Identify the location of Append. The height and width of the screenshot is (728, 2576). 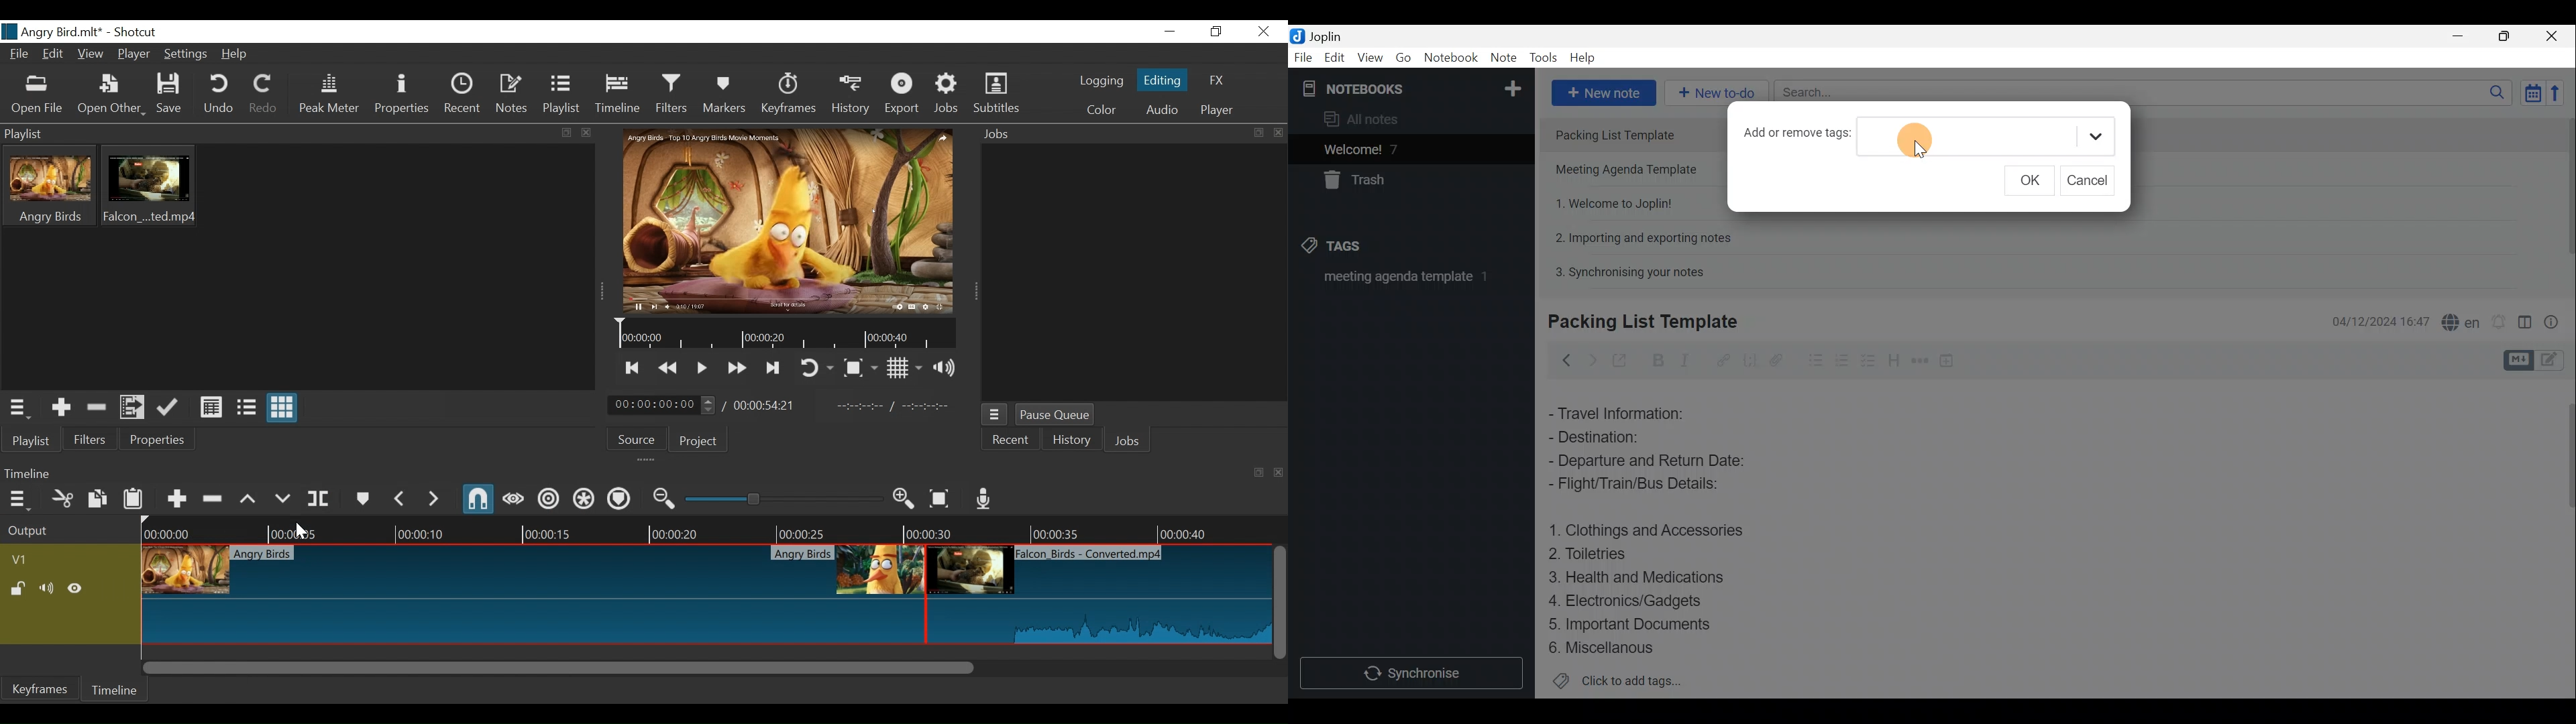
(176, 499).